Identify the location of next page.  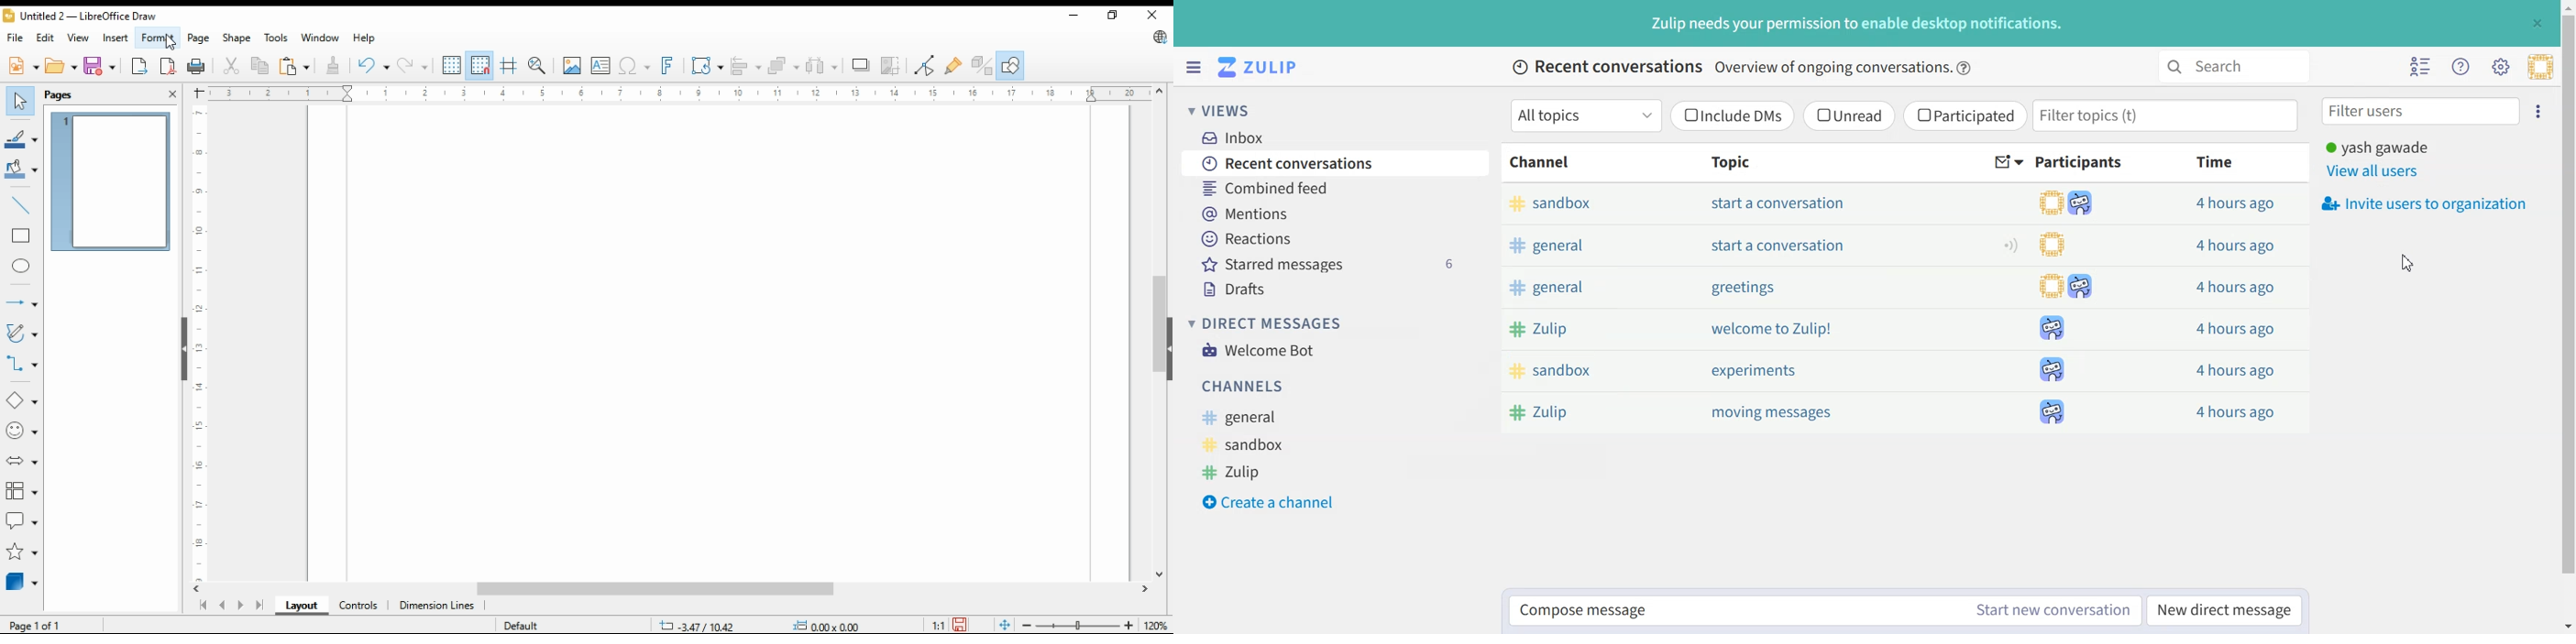
(239, 606).